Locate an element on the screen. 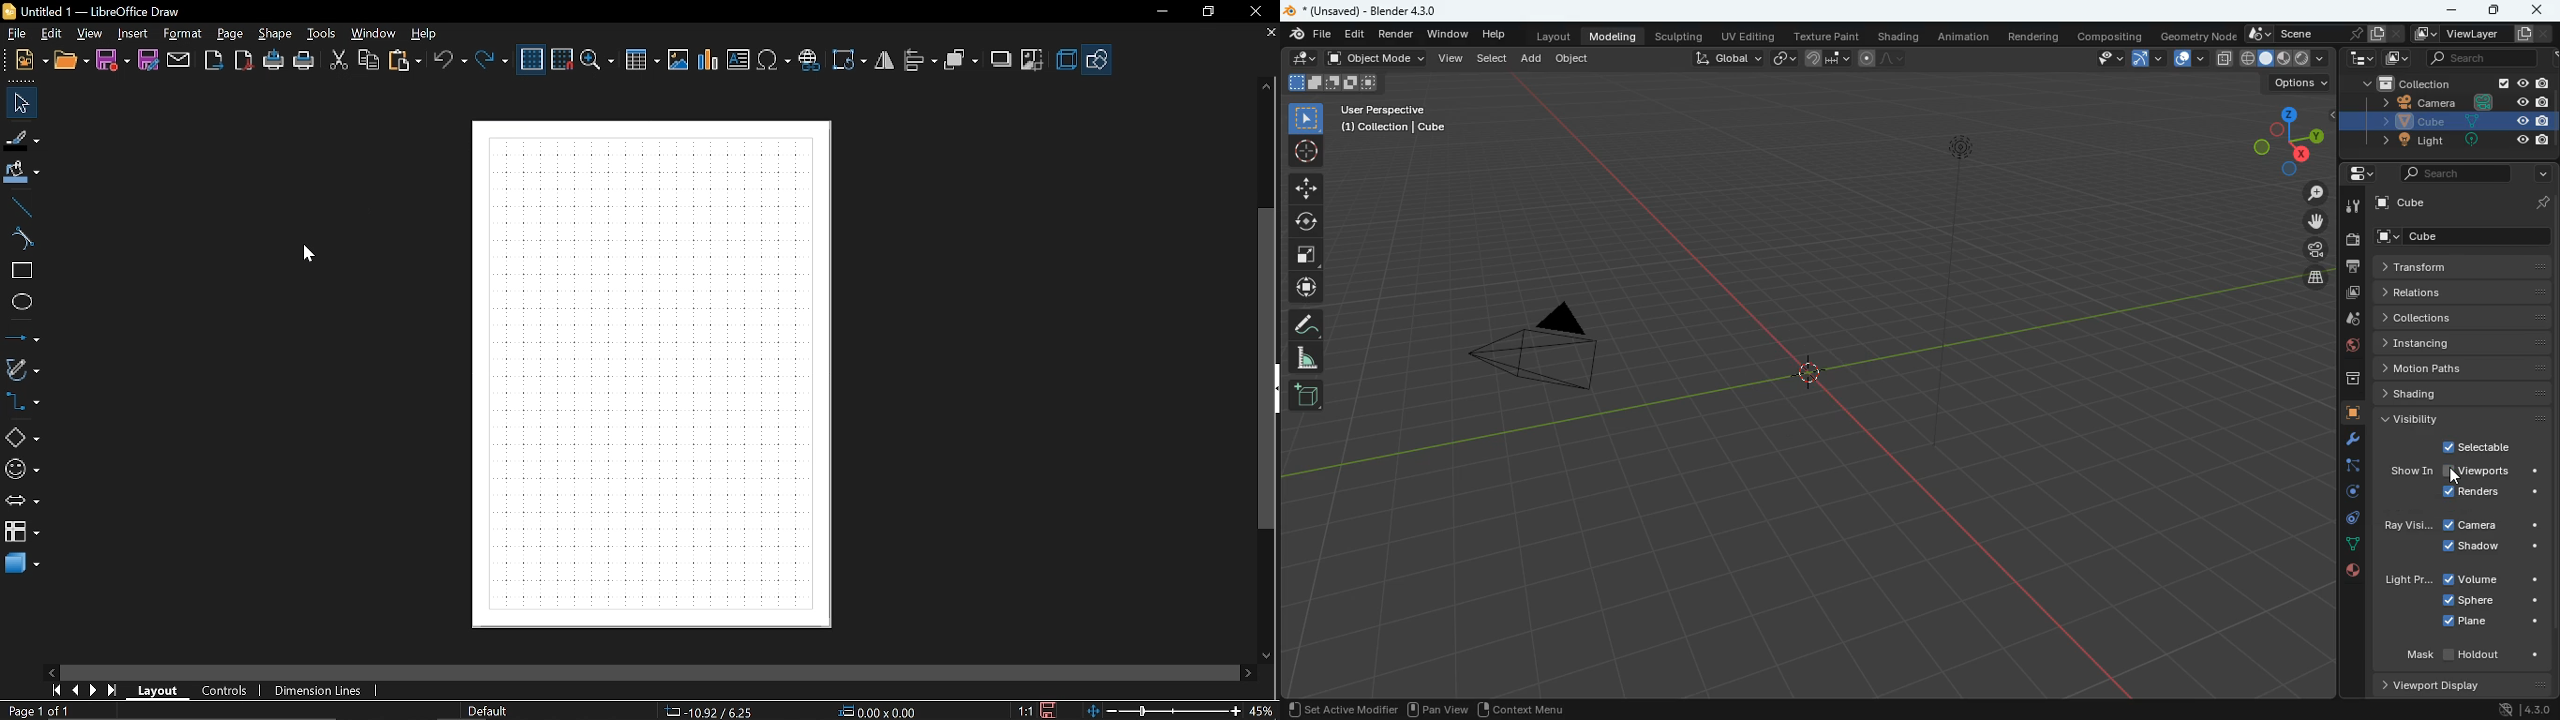 This screenshot has height=728, width=2576. visibility is located at coordinates (2465, 418).